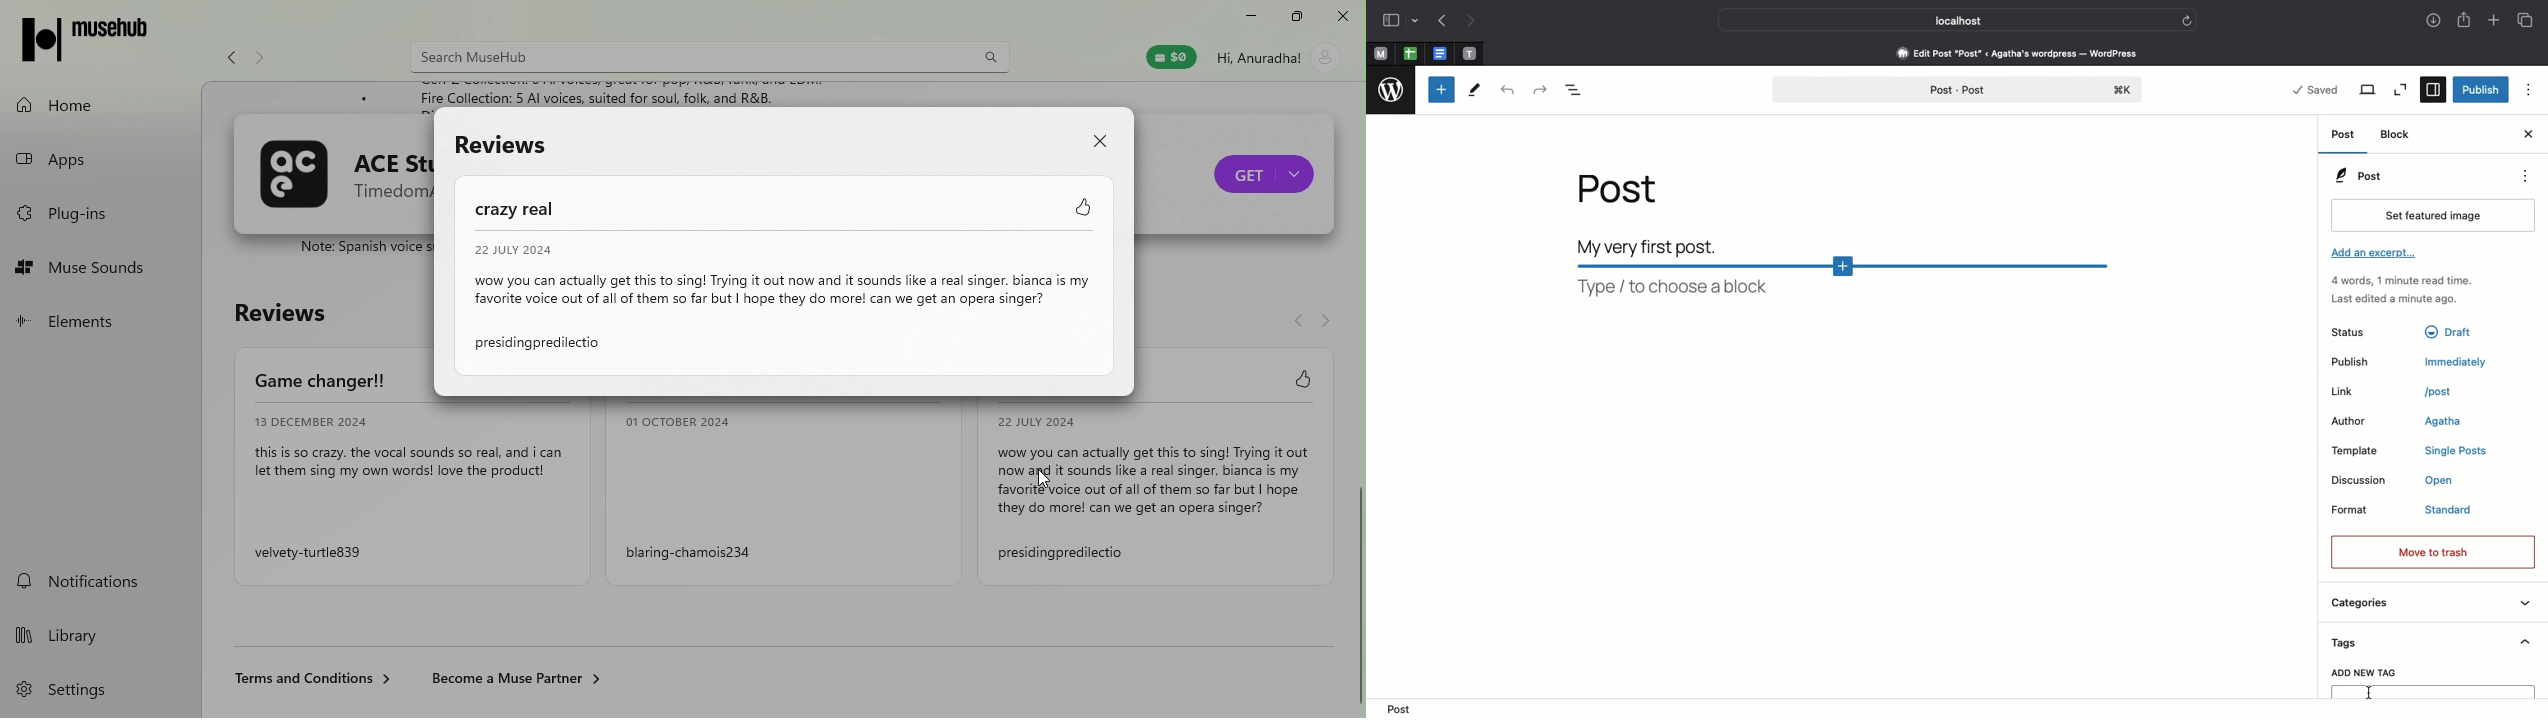 The height and width of the screenshot is (728, 2548). Describe the element at coordinates (1506, 90) in the screenshot. I see `Uni` at that location.